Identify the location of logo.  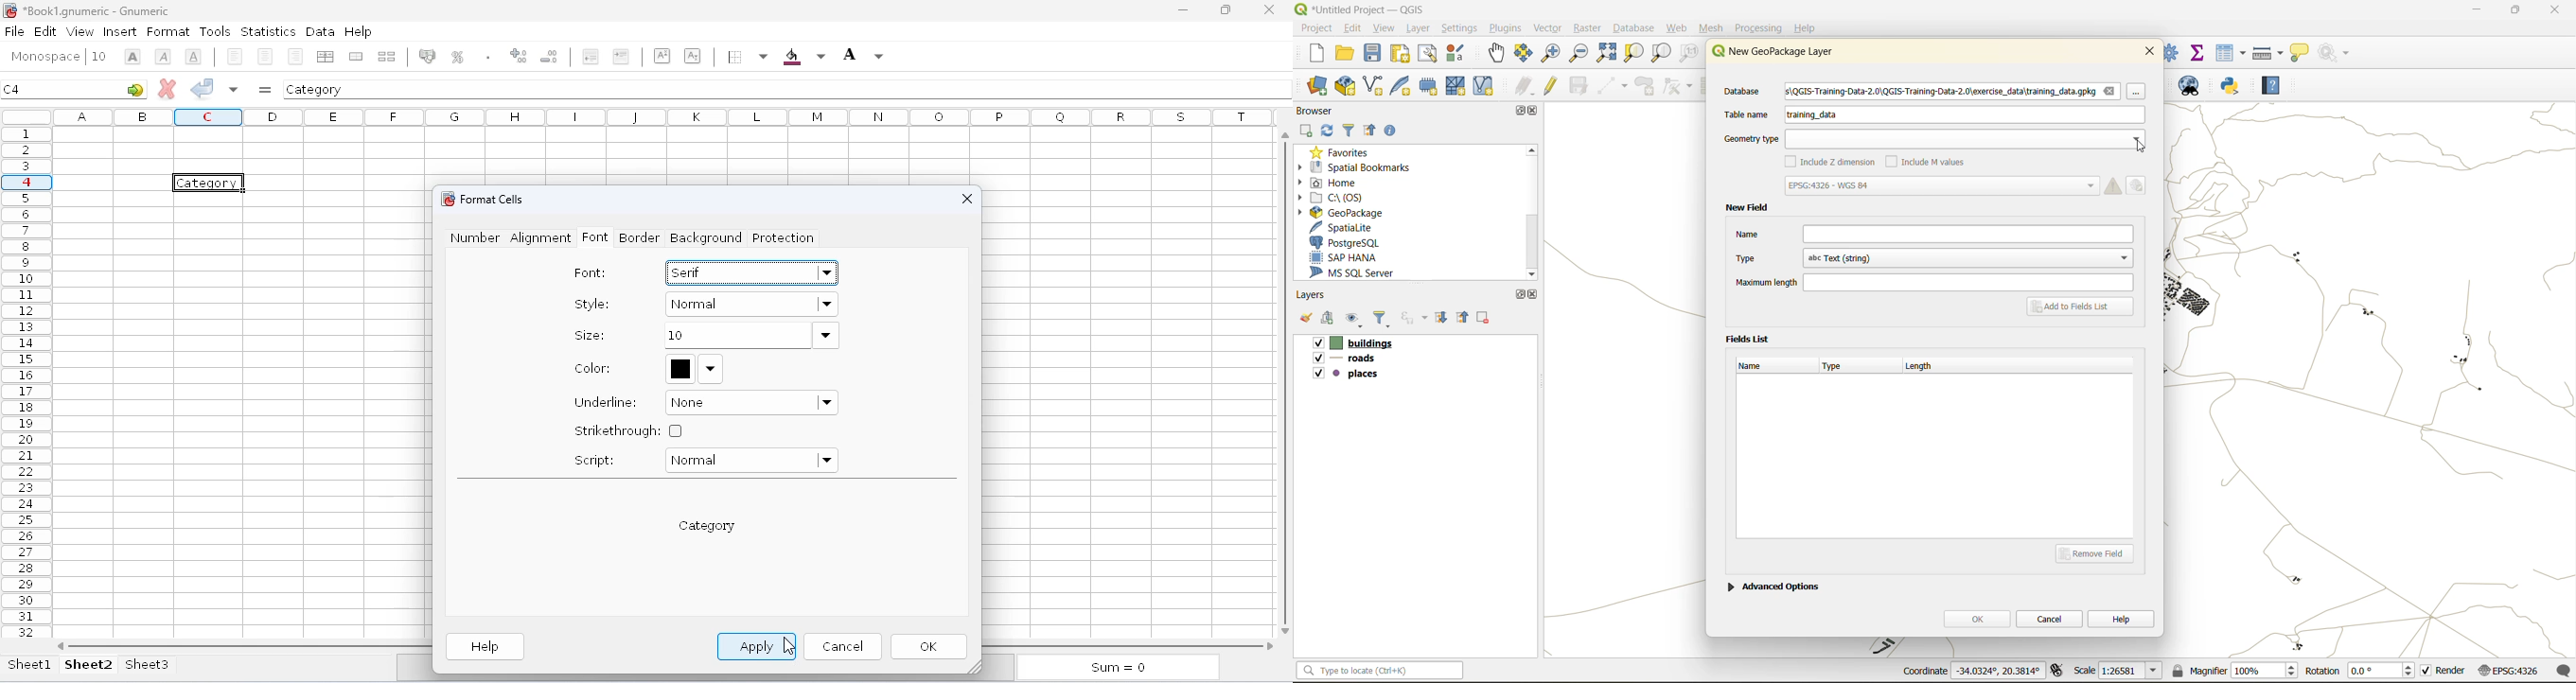
(9, 10).